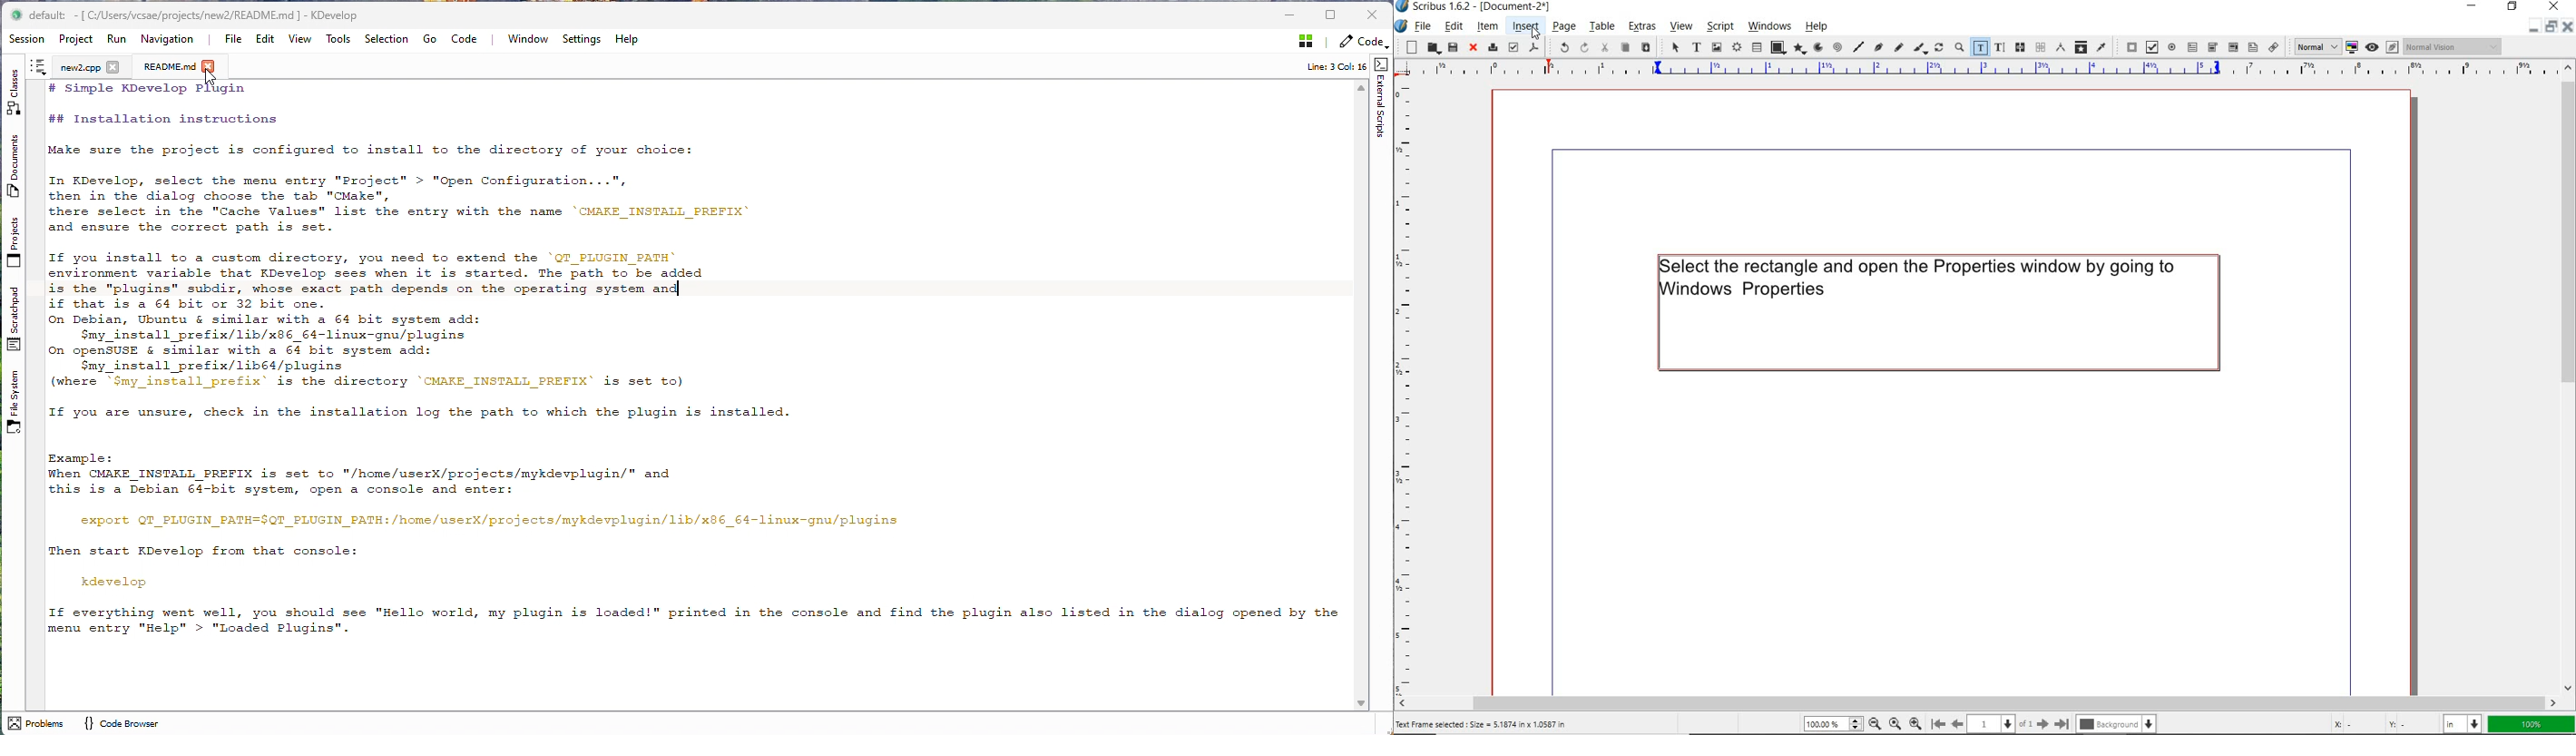 The width and height of the screenshot is (2576, 756). What do you see at coordinates (1492, 47) in the screenshot?
I see `print` at bounding box center [1492, 47].